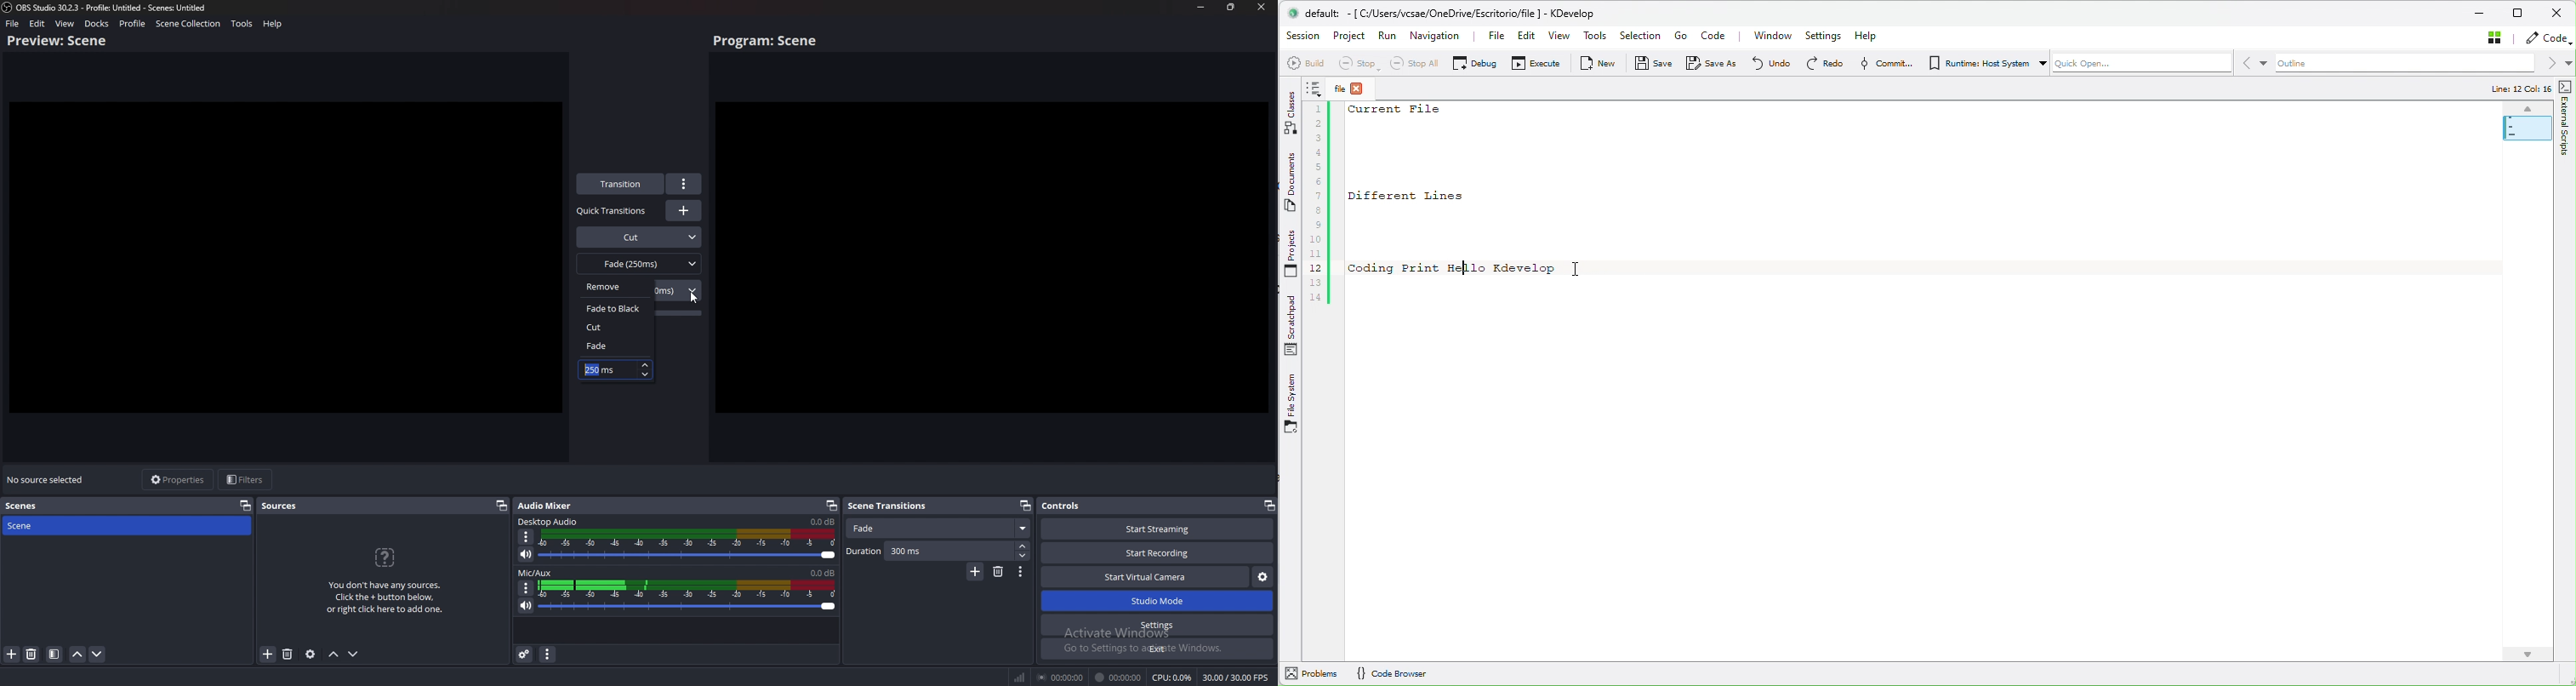  What do you see at coordinates (620, 286) in the screenshot?
I see `remove` at bounding box center [620, 286].